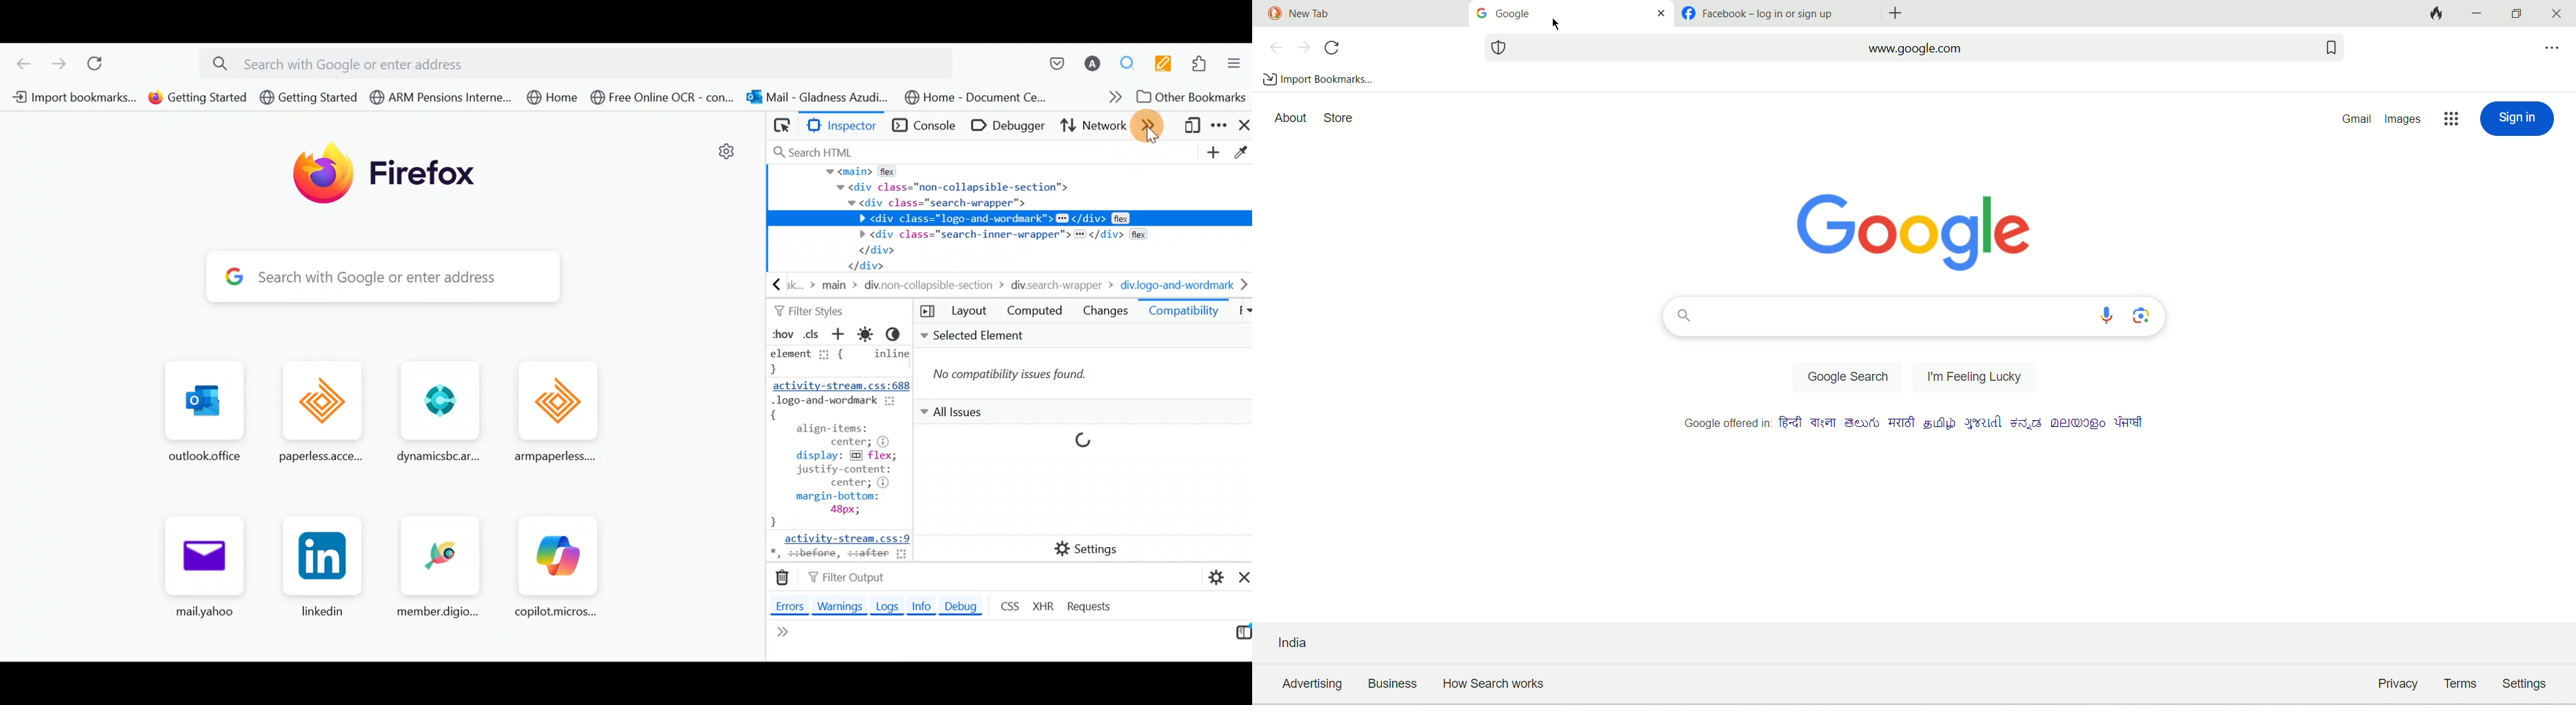 Image resolution: width=2576 pixels, height=728 pixels. What do you see at coordinates (2477, 13) in the screenshot?
I see `minimize` at bounding box center [2477, 13].